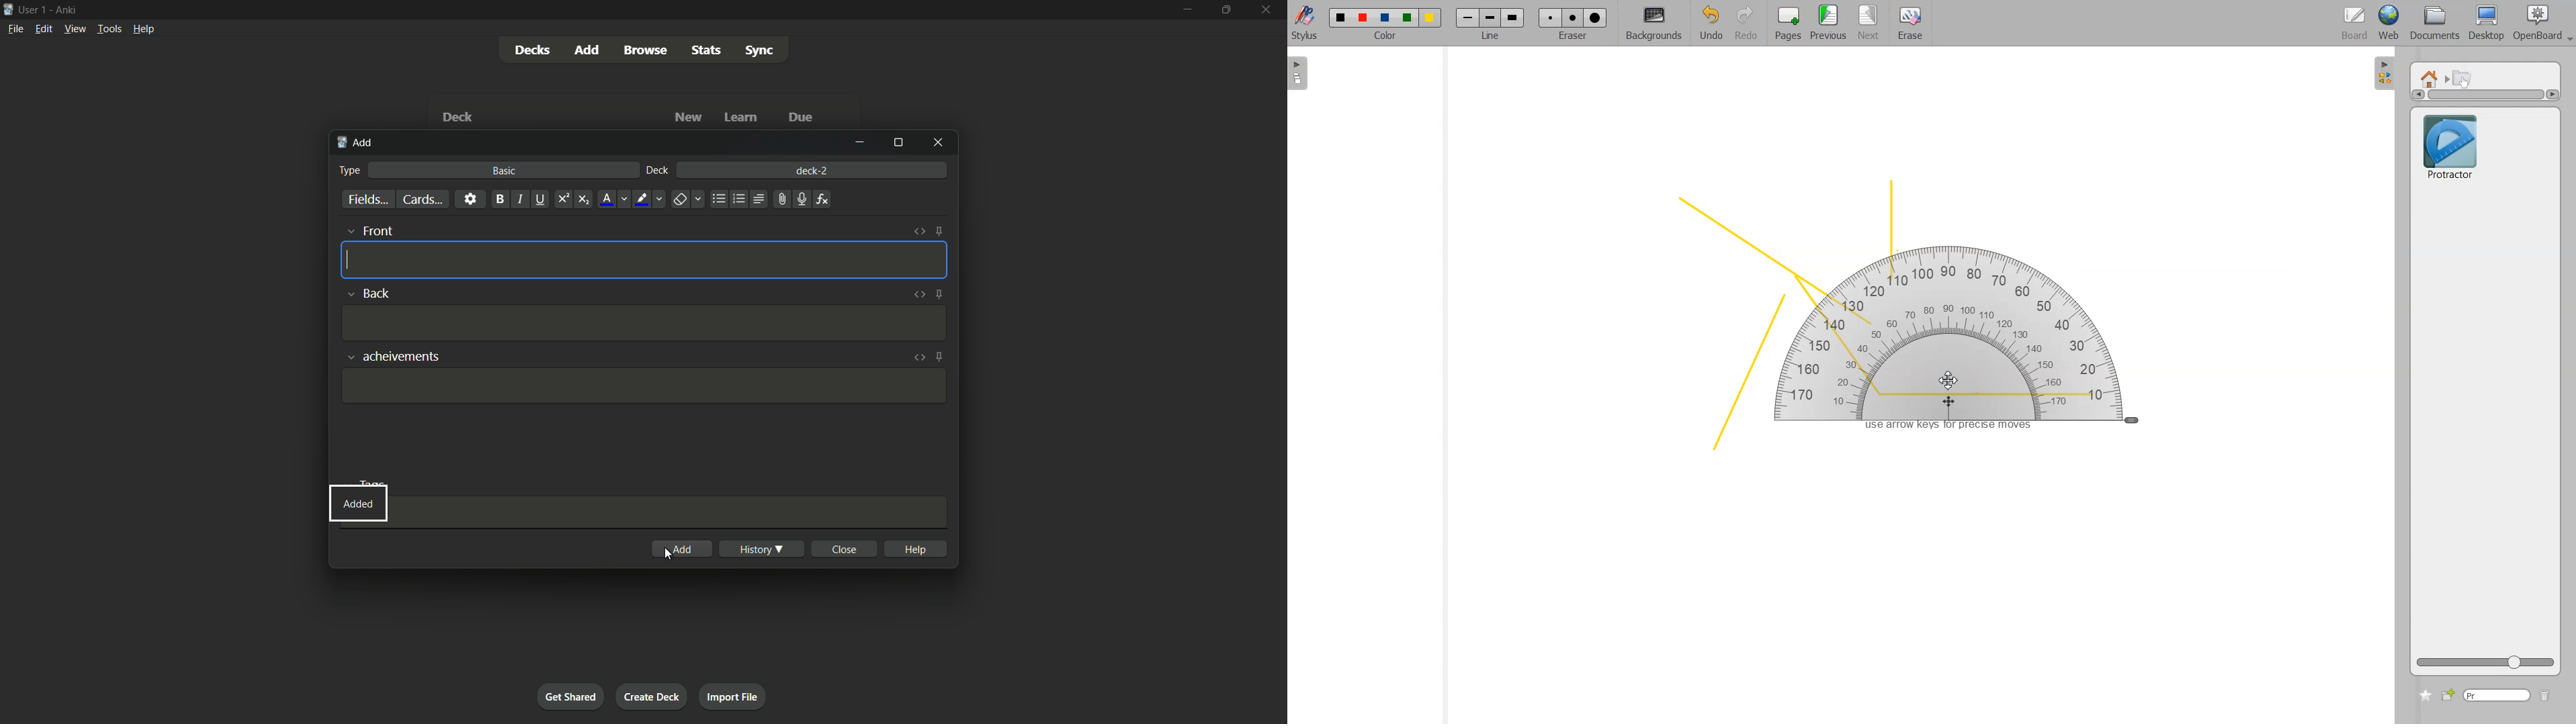  What do you see at coordinates (860, 143) in the screenshot?
I see `minimize` at bounding box center [860, 143].